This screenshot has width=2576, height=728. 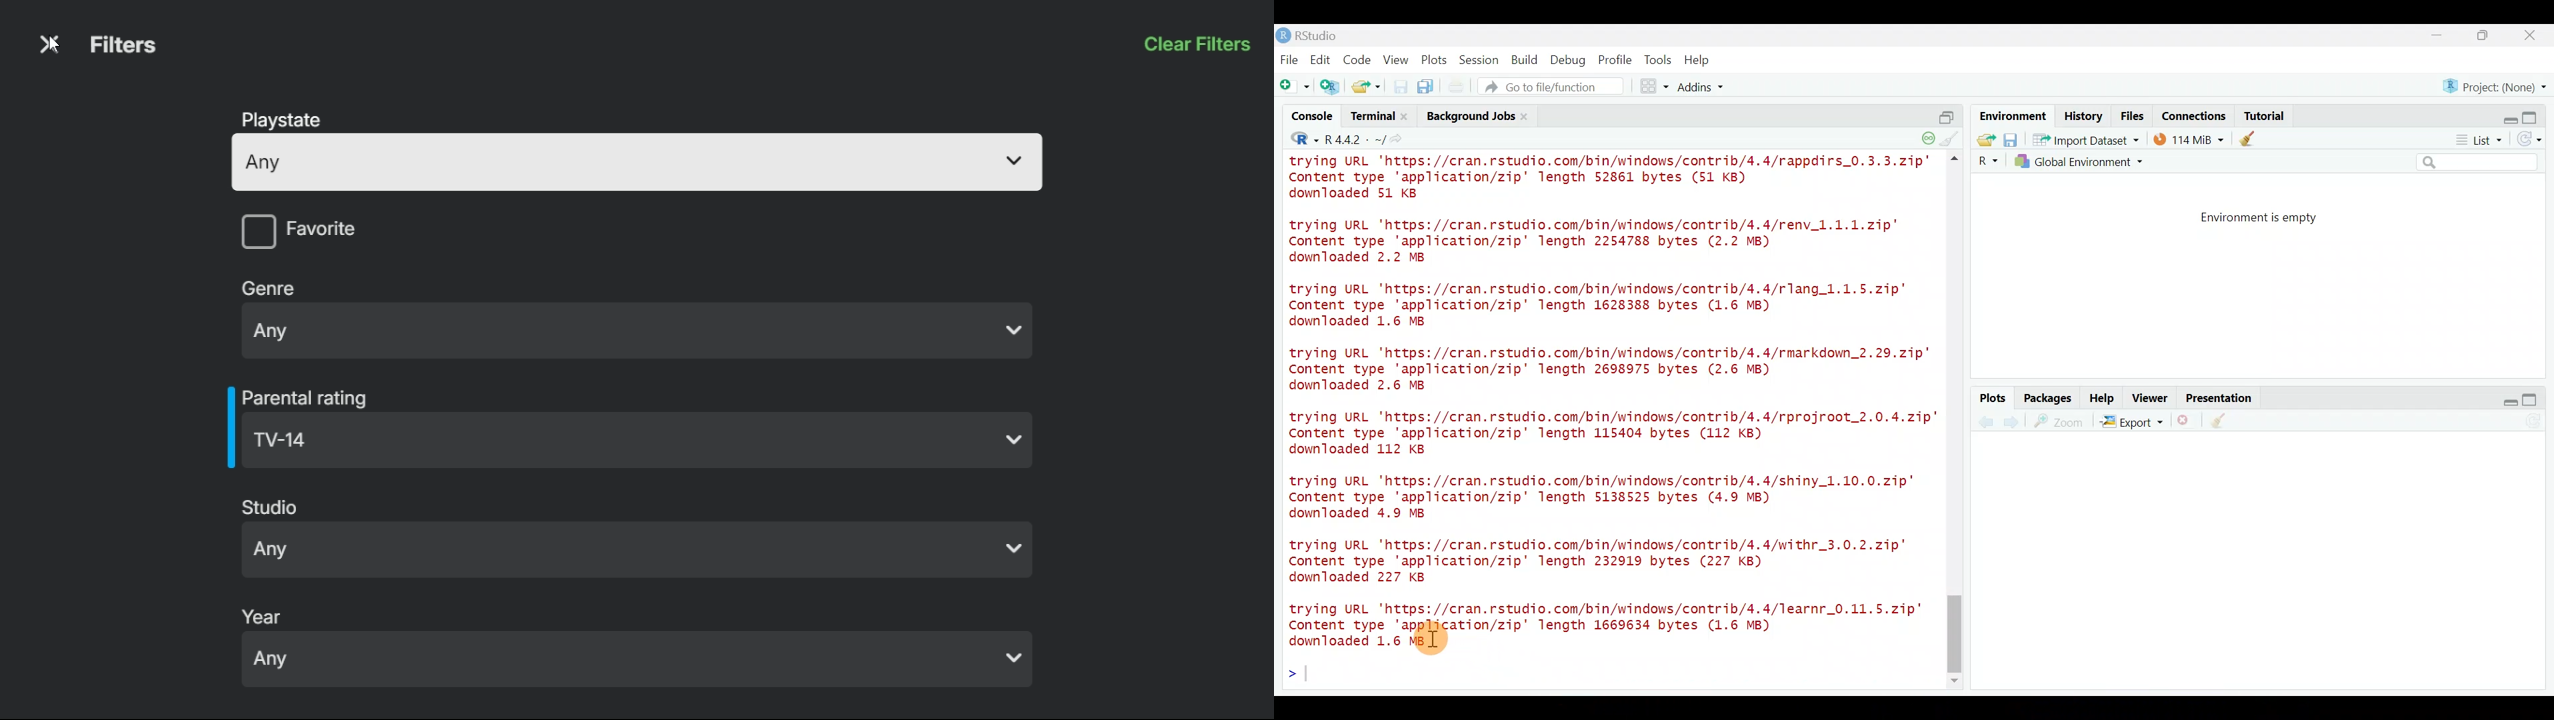 I want to click on session suspend timeout paused - a child session is running, so click(x=1927, y=134).